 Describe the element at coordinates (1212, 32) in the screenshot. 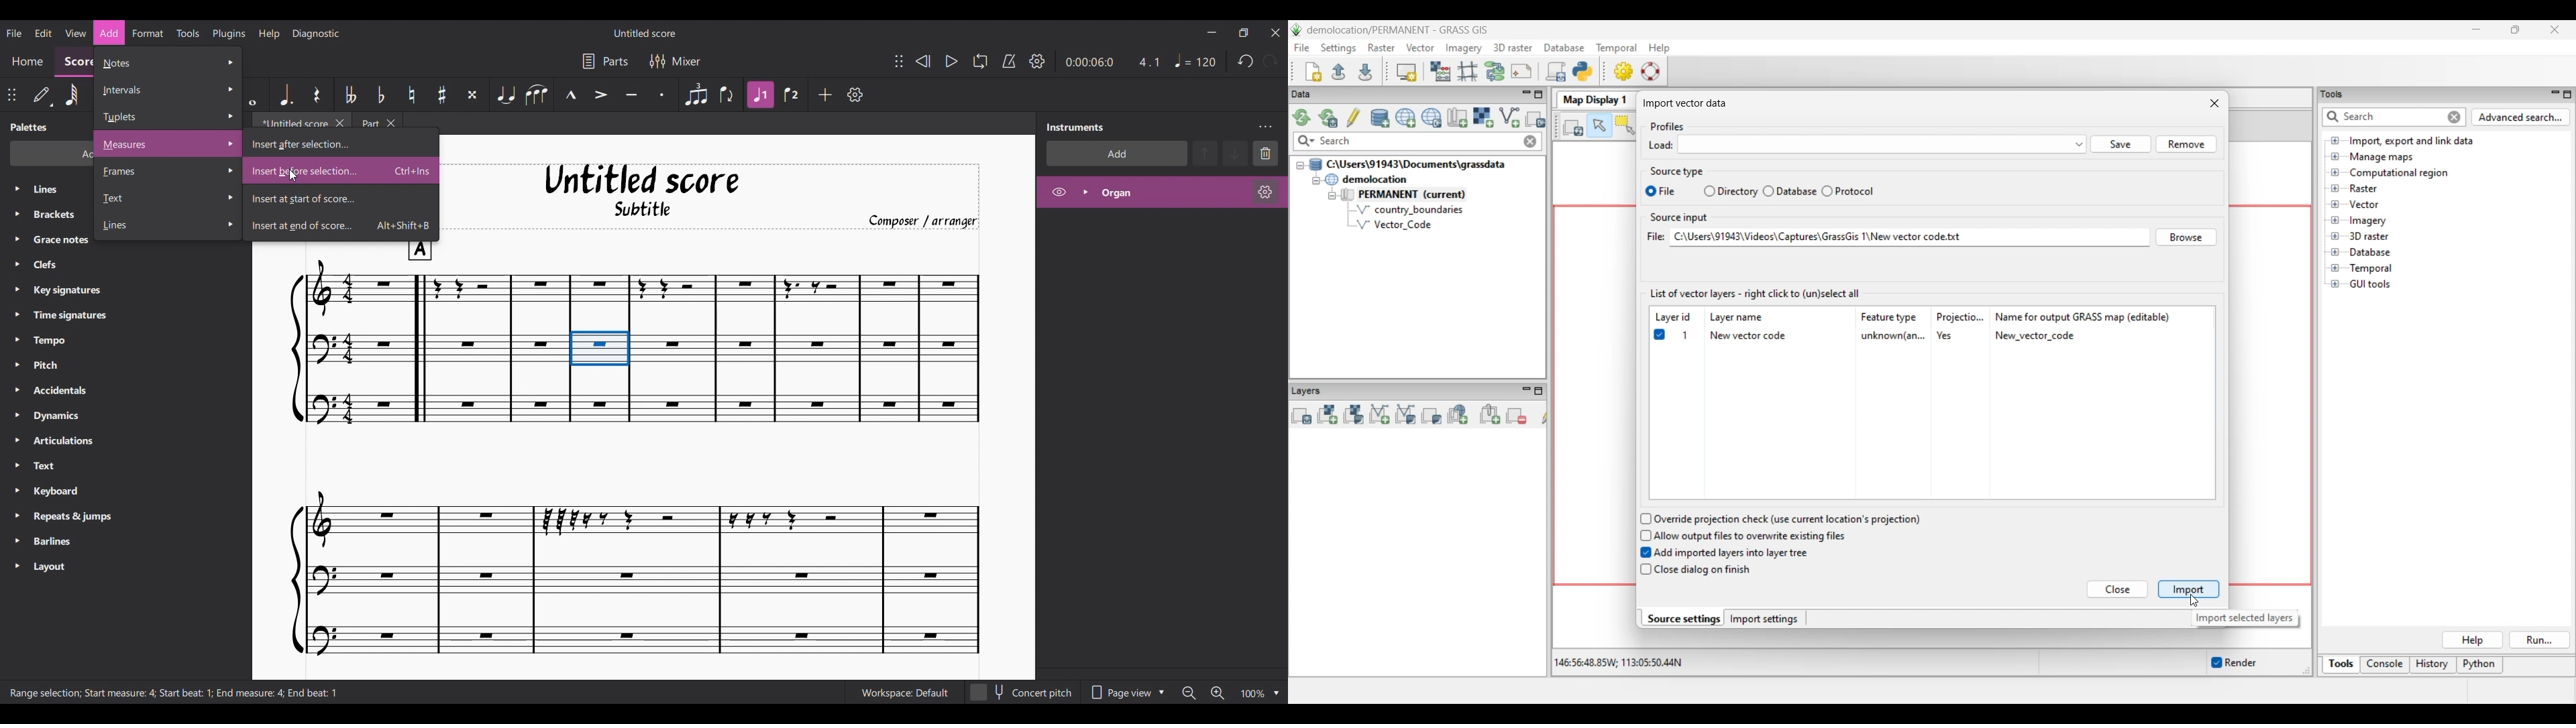

I see `Minimize` at that location.